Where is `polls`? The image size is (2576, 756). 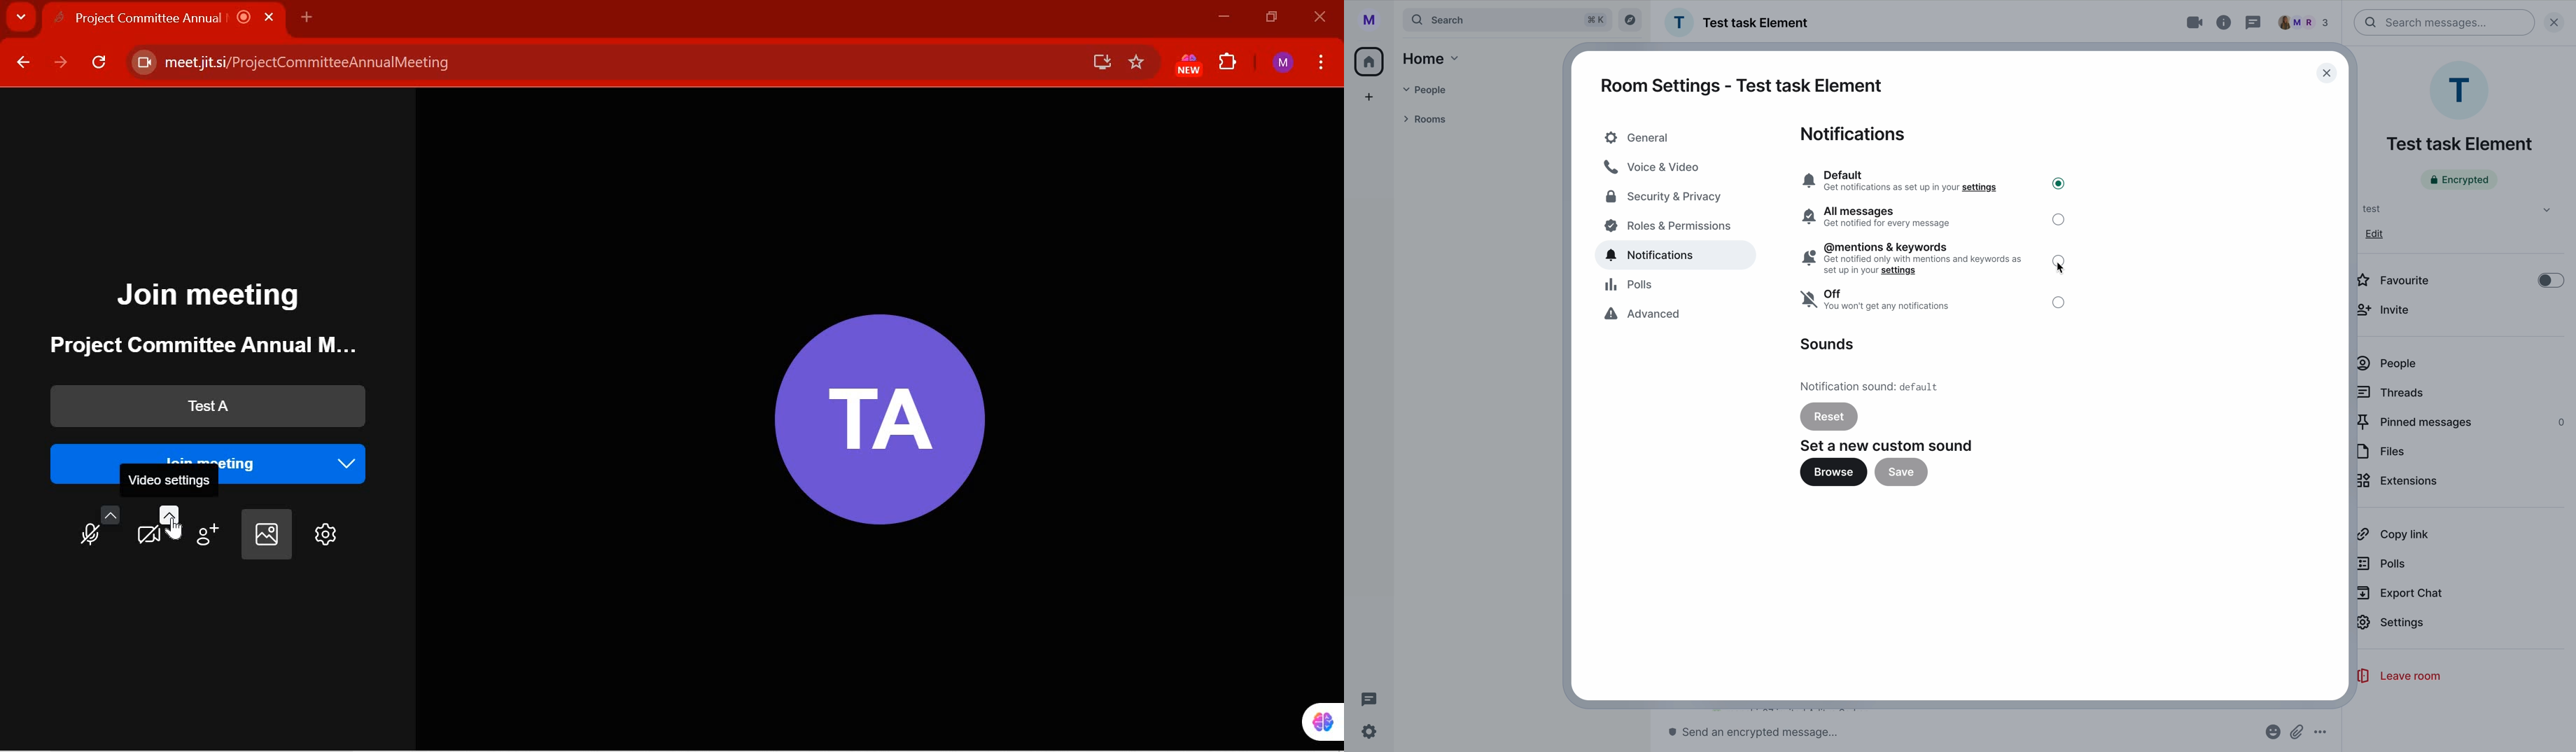
polls is located at coordinates (1633, 286).